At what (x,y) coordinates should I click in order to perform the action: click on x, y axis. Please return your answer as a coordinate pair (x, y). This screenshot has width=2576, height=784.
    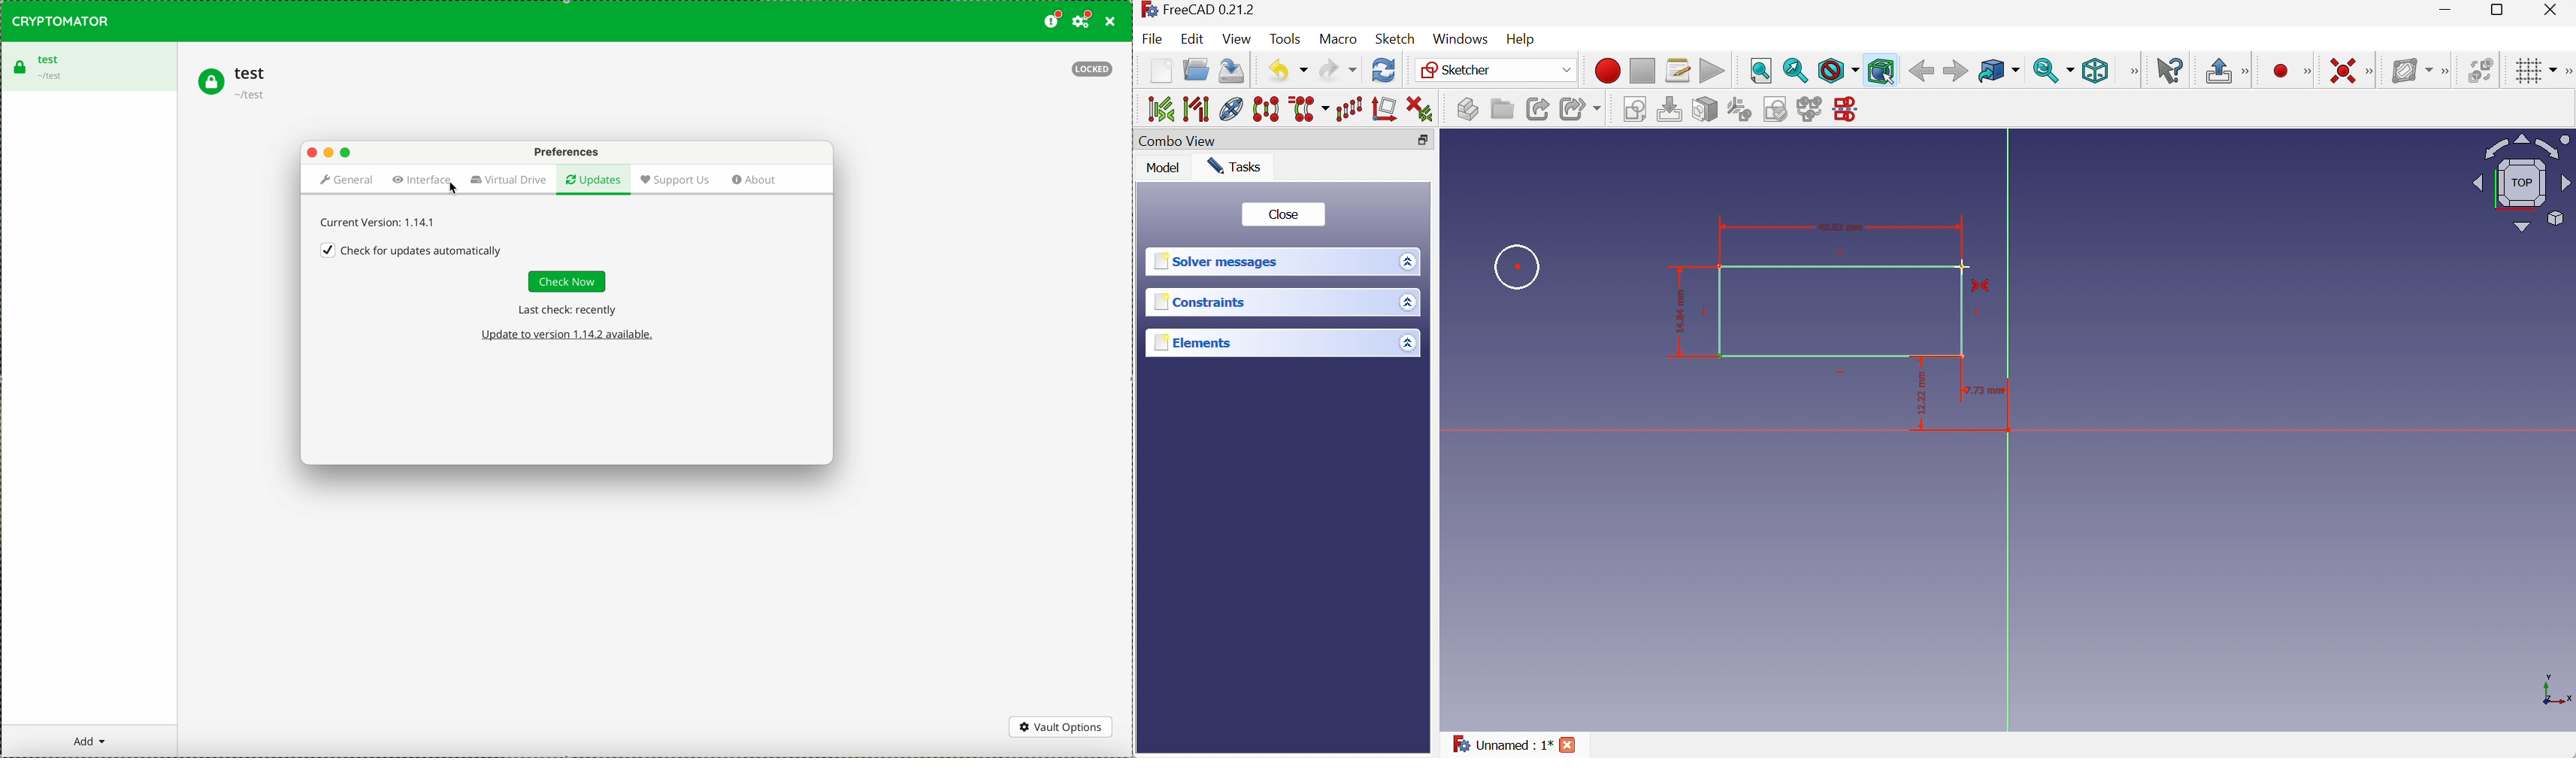
    Looking at the image, I should click on (2554, 688).